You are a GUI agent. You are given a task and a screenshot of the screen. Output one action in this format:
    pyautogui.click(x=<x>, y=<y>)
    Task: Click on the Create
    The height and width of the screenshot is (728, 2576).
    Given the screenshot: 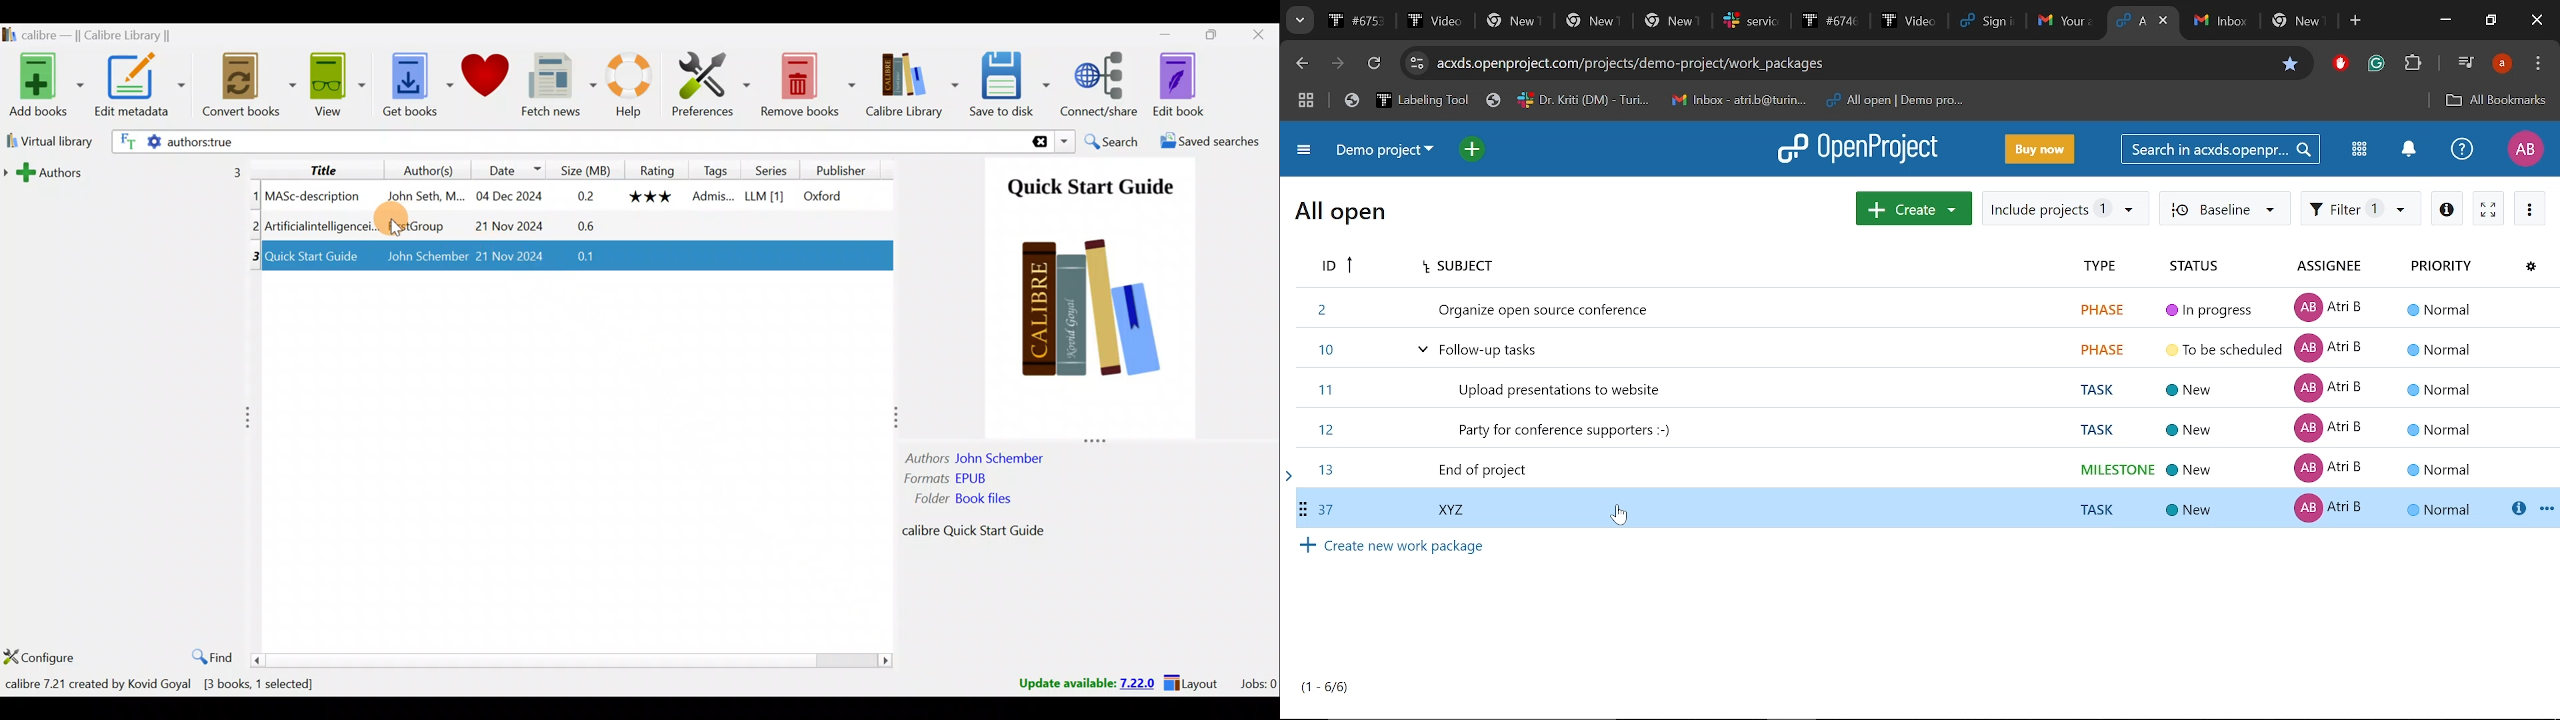 What is the action you would take?
    pyautogui.click(x=1914, y=207)
    